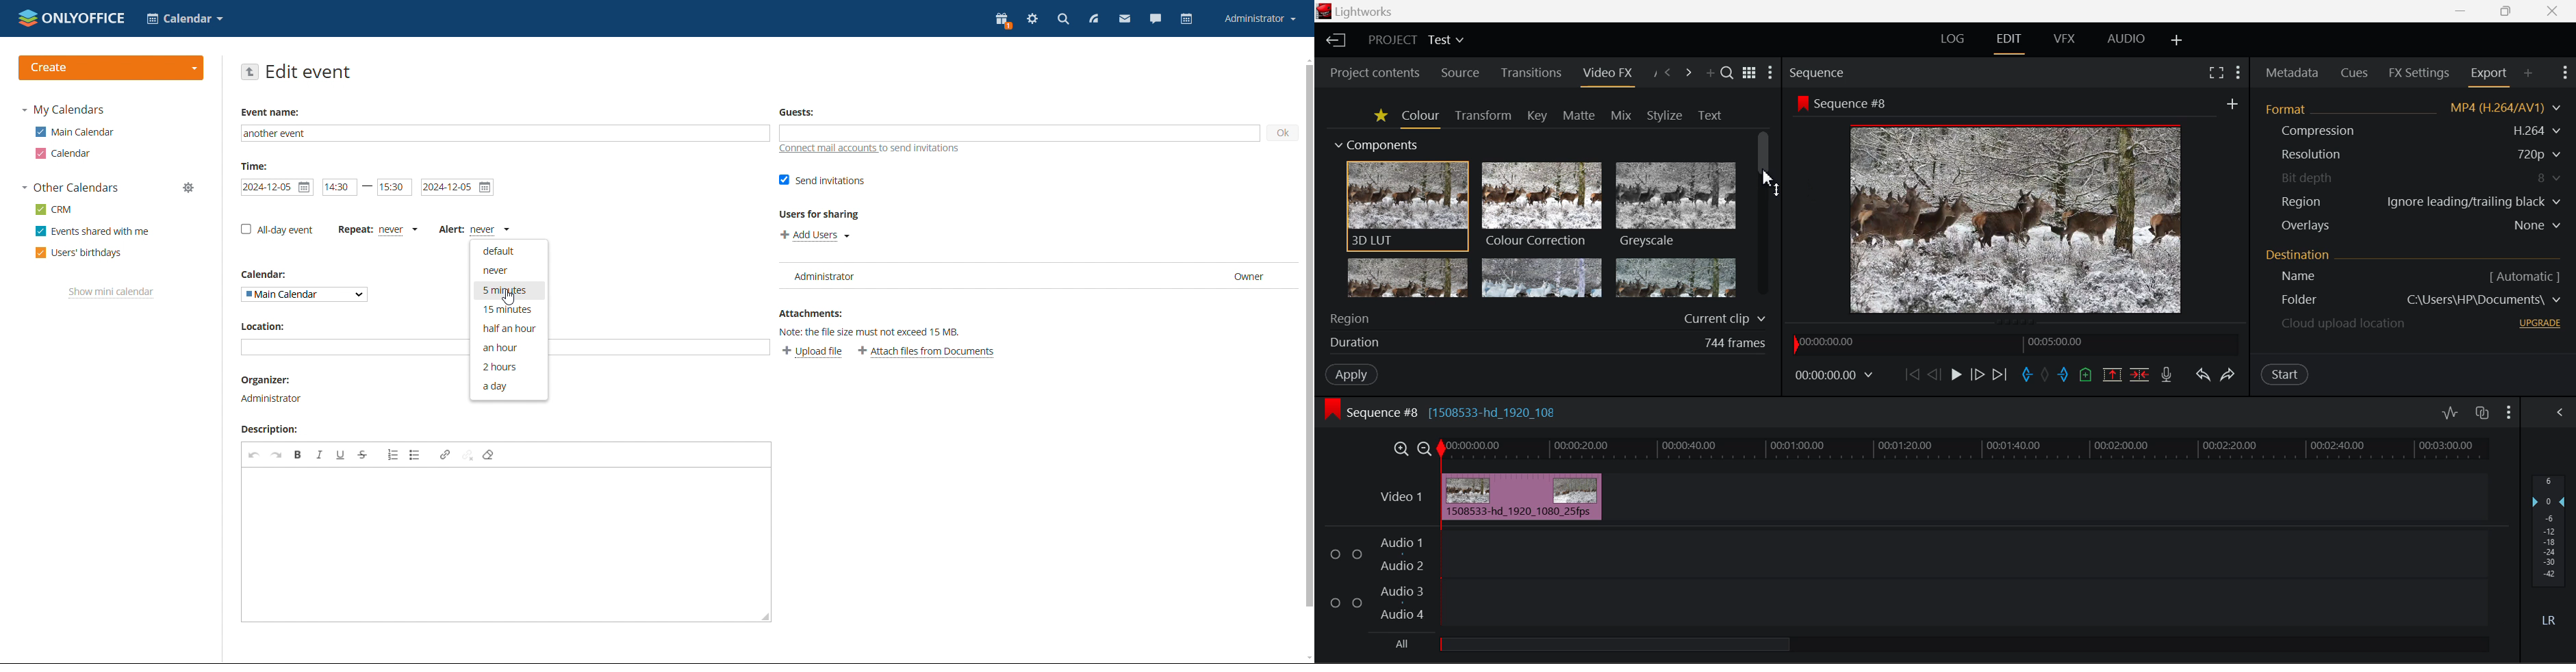 Image resolution: width=2576 pixels, height=672 pixels. What do you see at coordinates (1455, 410) in the screenshot?
I see `Sequence #8 [1508533-hd_1920_108` at bounding box center [1455, 410].